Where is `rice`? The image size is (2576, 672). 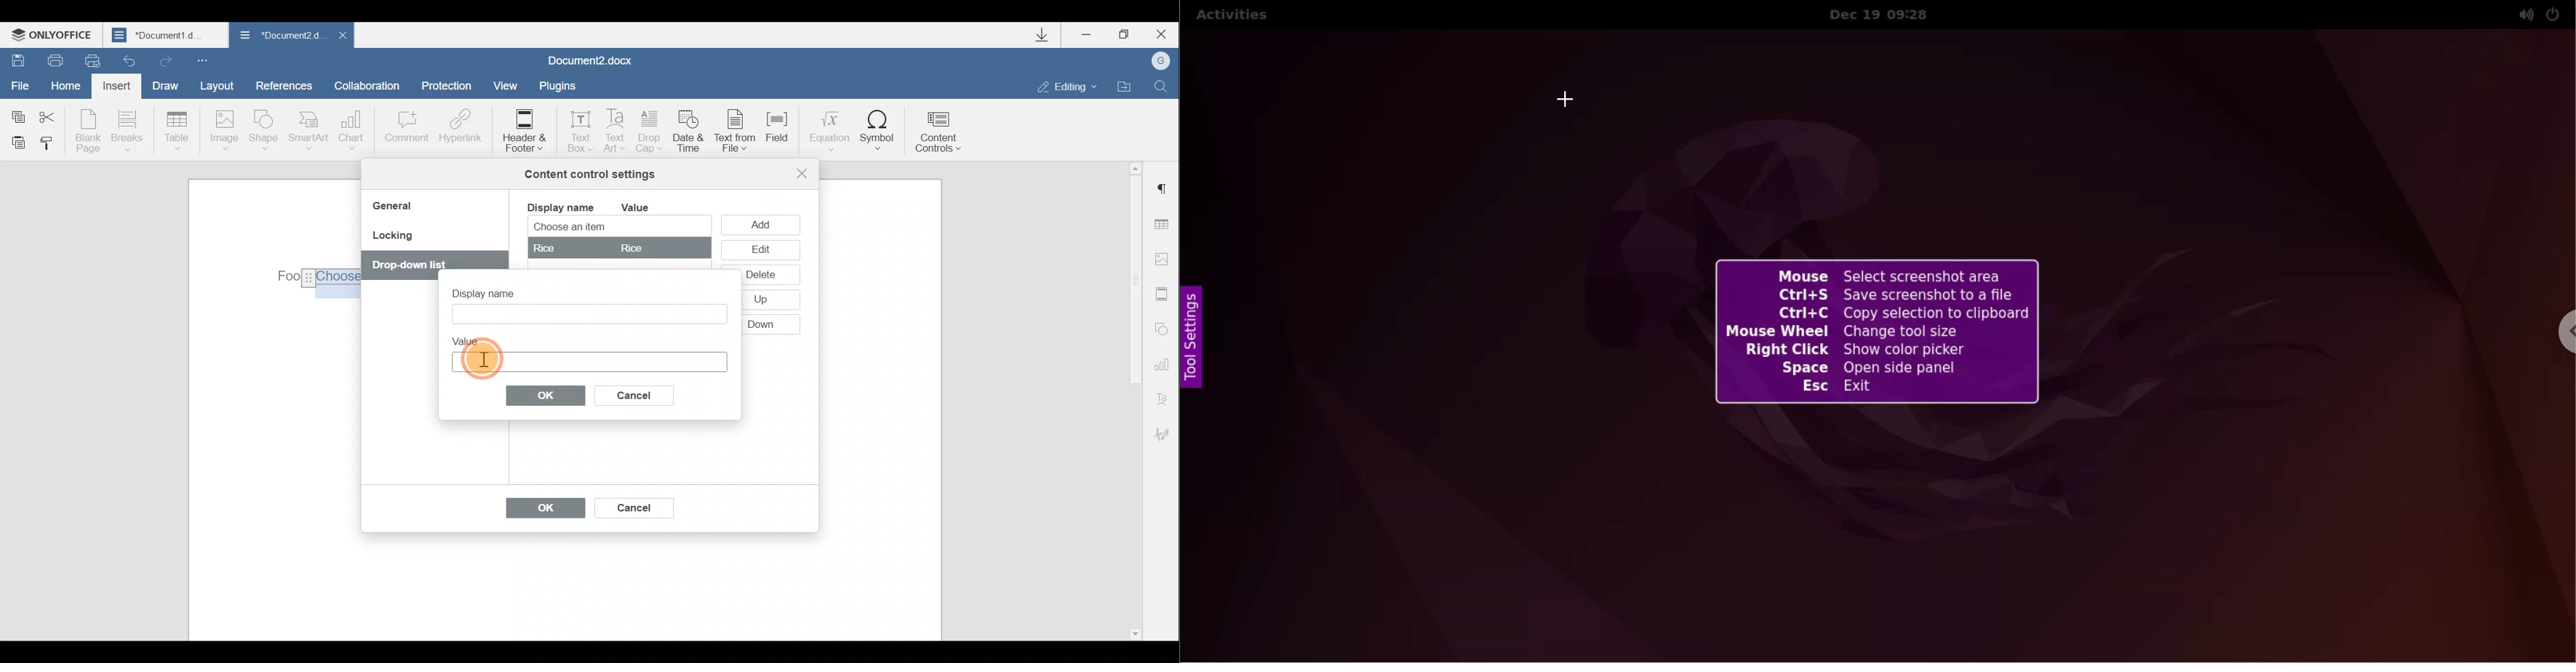
rice is located at coordinates (618, 247).